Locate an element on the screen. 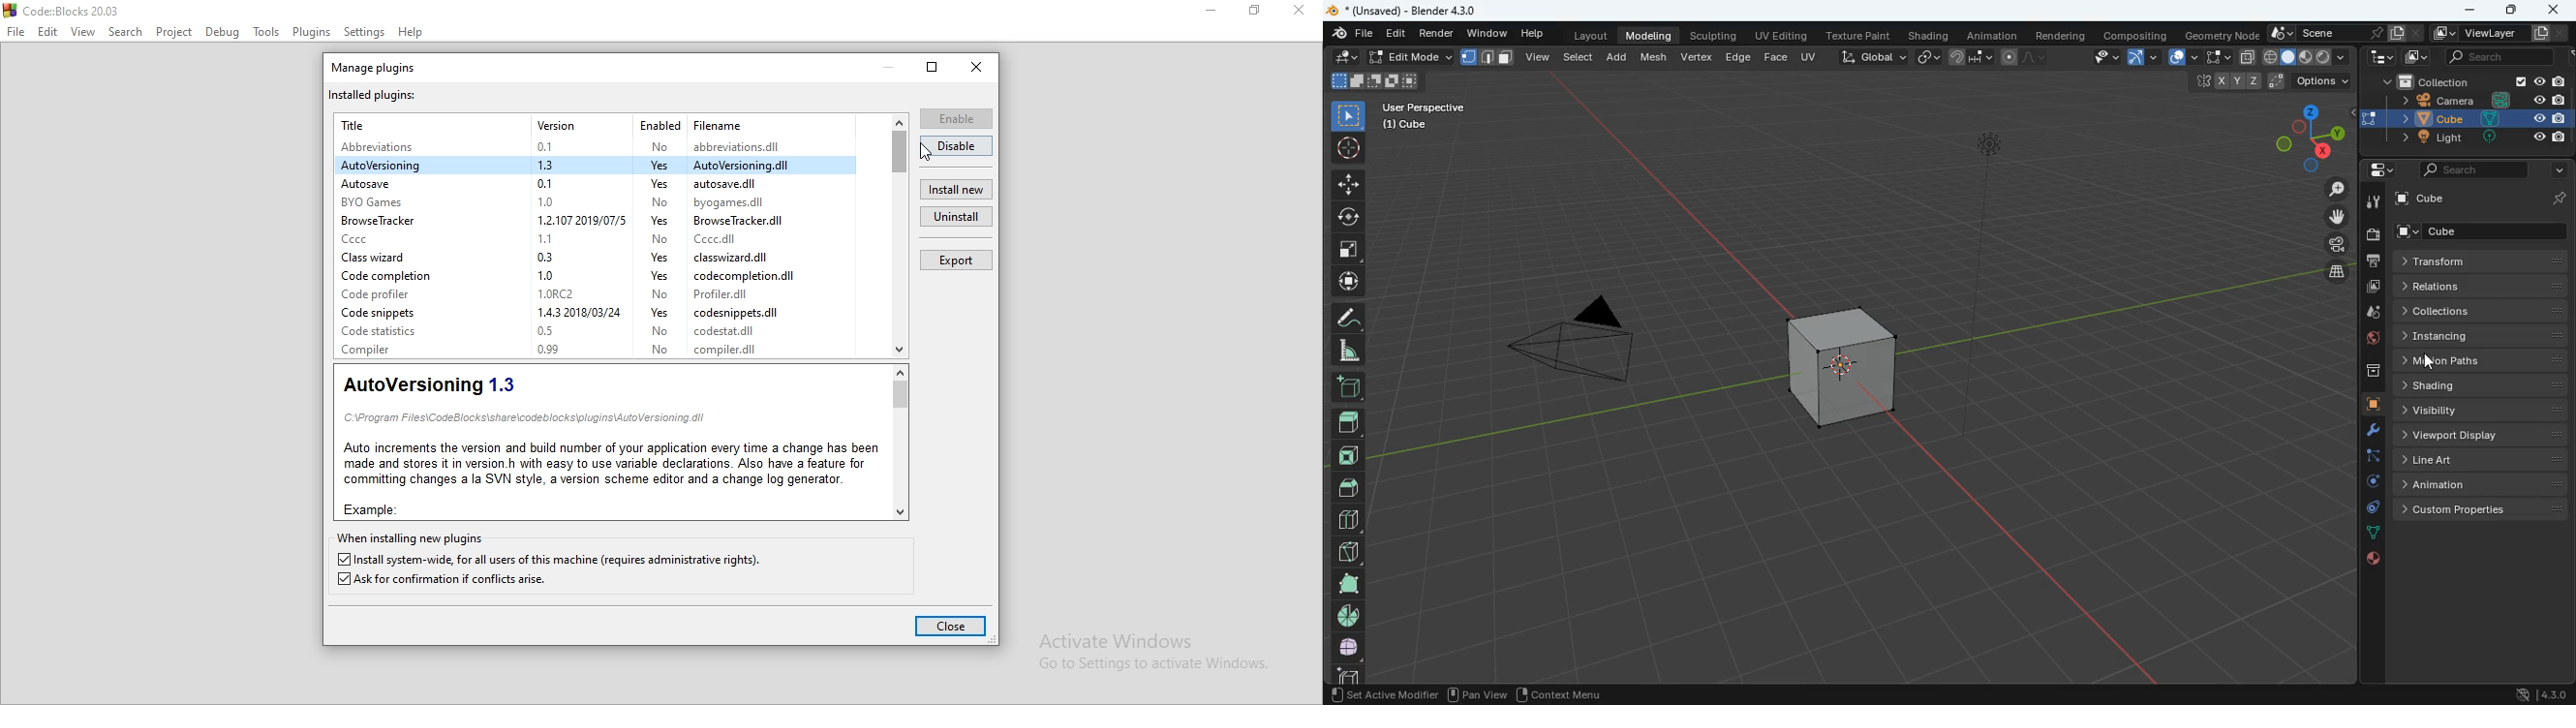 The height and width of the screenshot is (728, 2576). Code completion is located at coordinates (391, 276).